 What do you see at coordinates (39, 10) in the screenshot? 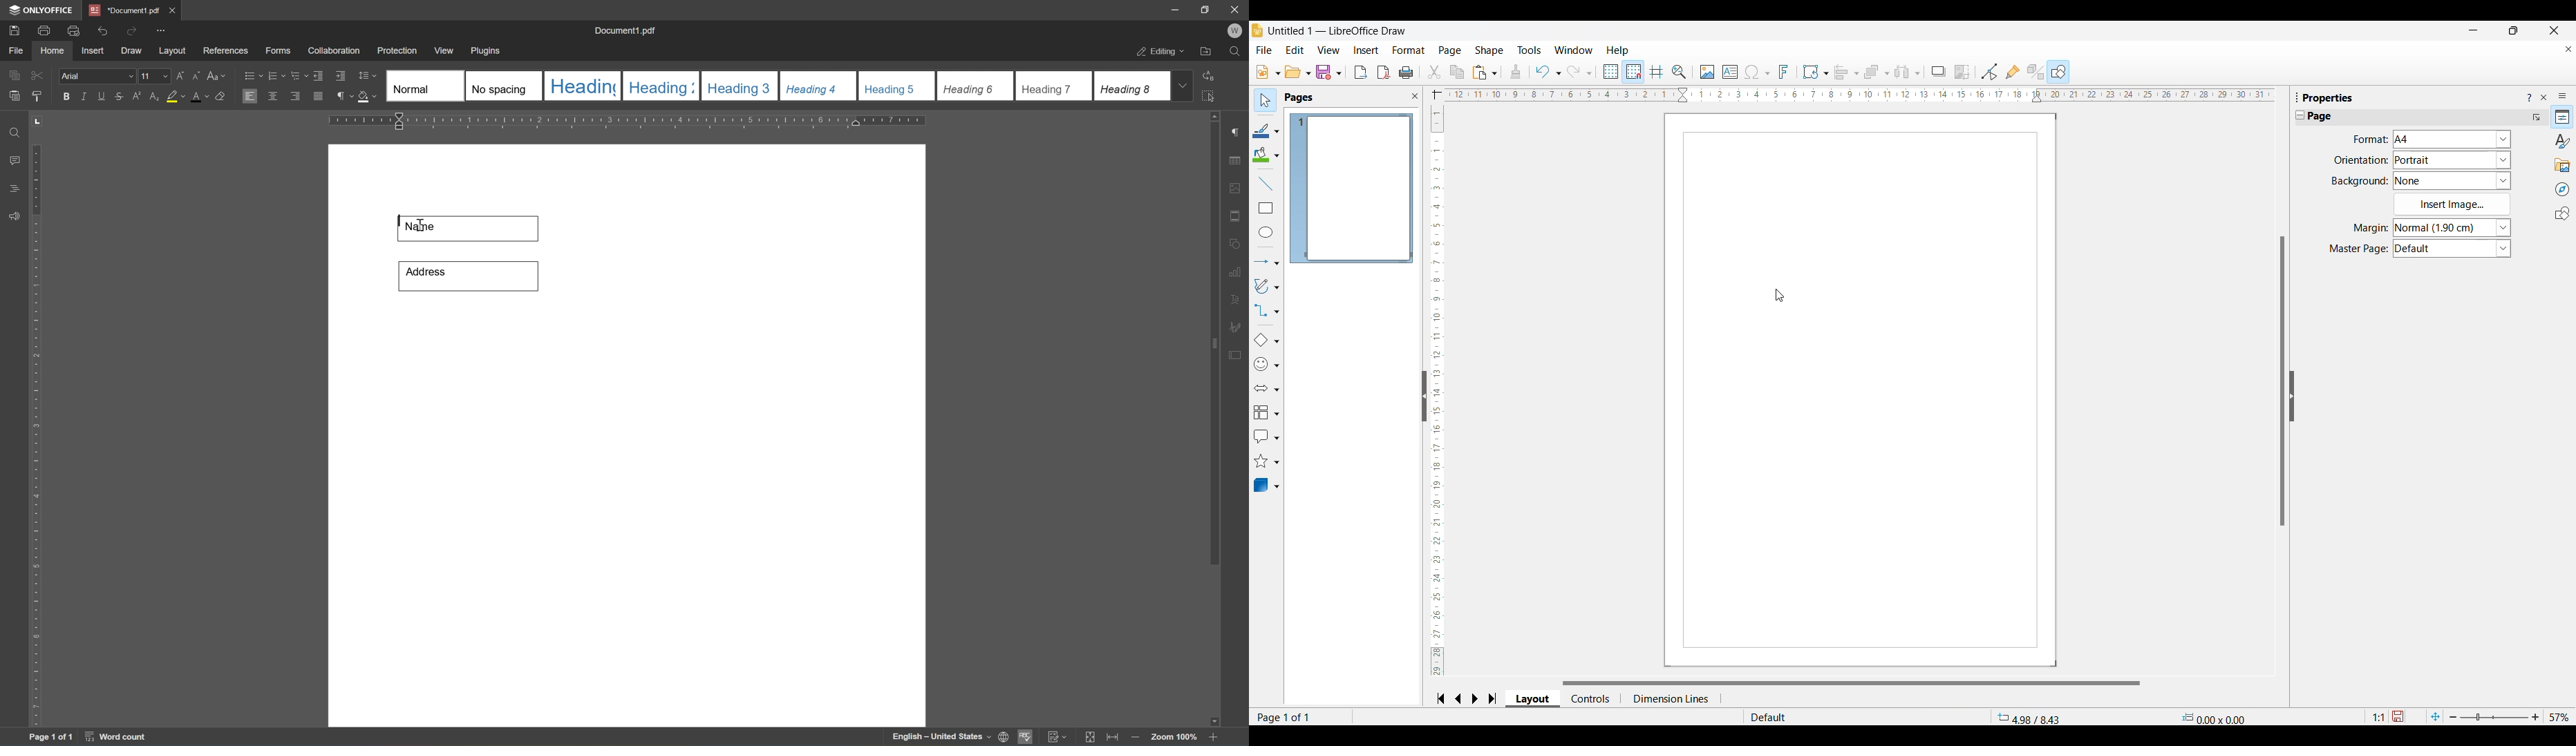
I see `ONLYOFFICE` at bounding box center [39, 10].